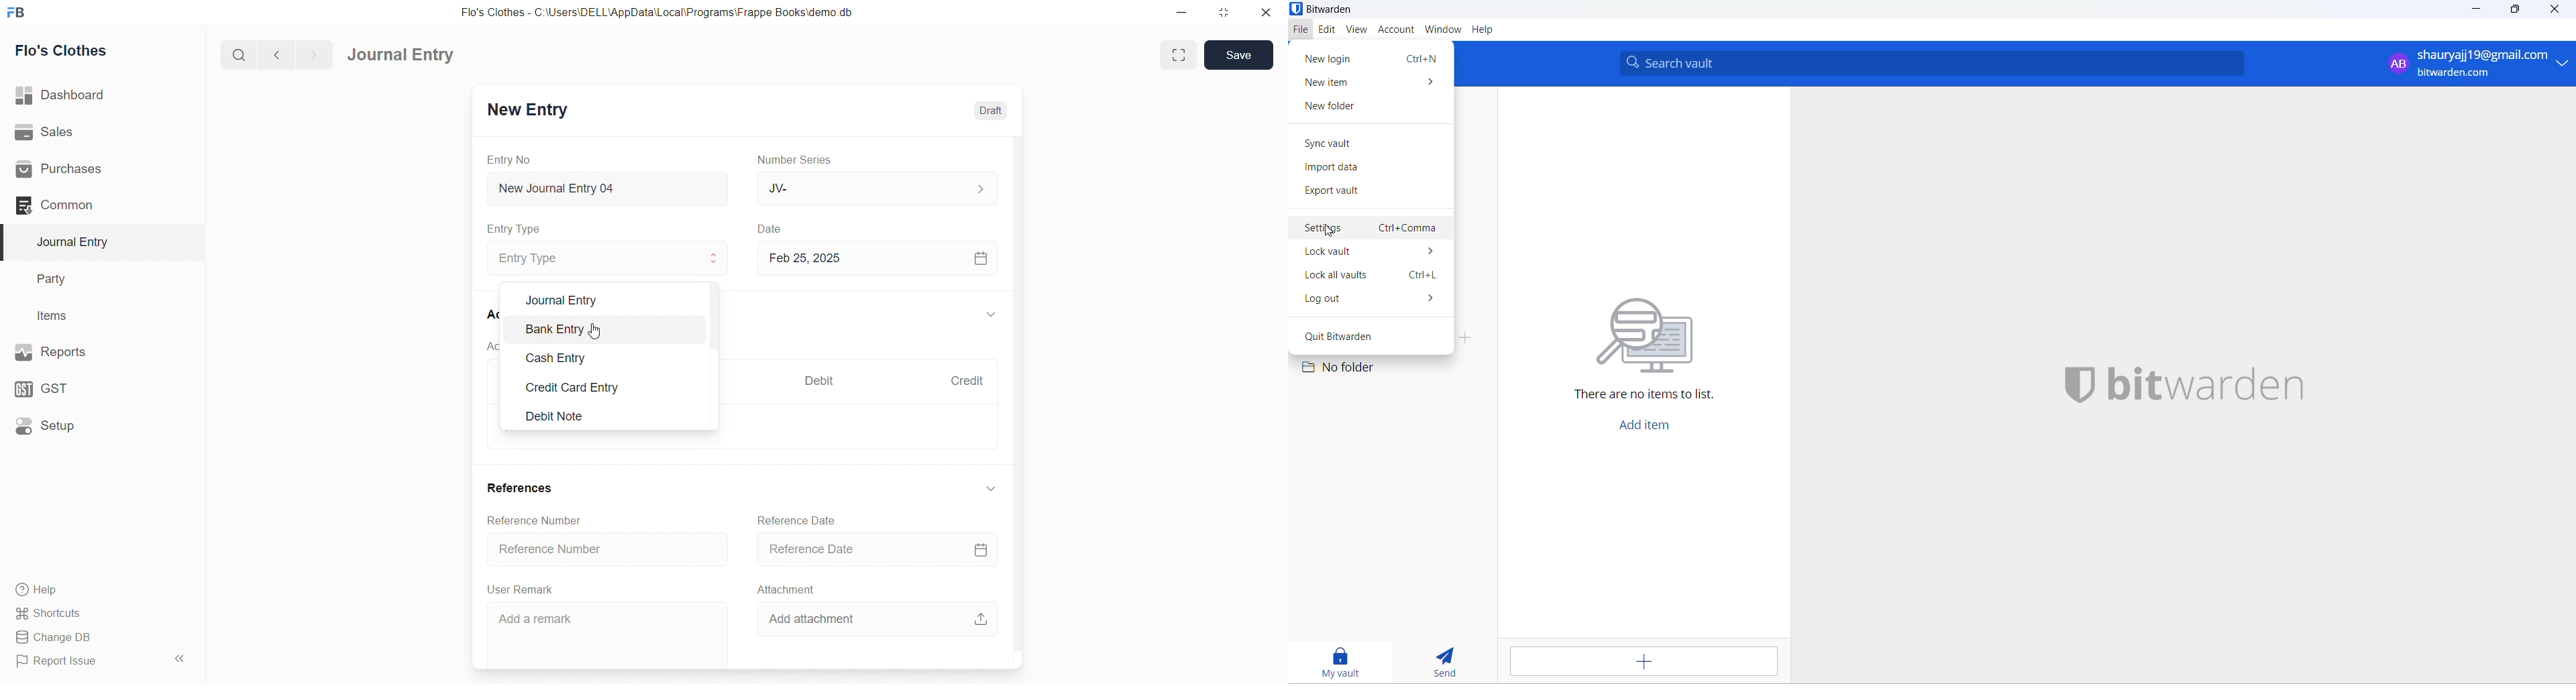 This screenshot has height=700, width=2576. What do you see at coordinates (600, 332) in the screenshot?
I see `Bank Entry` at bounding box center [600, 332].